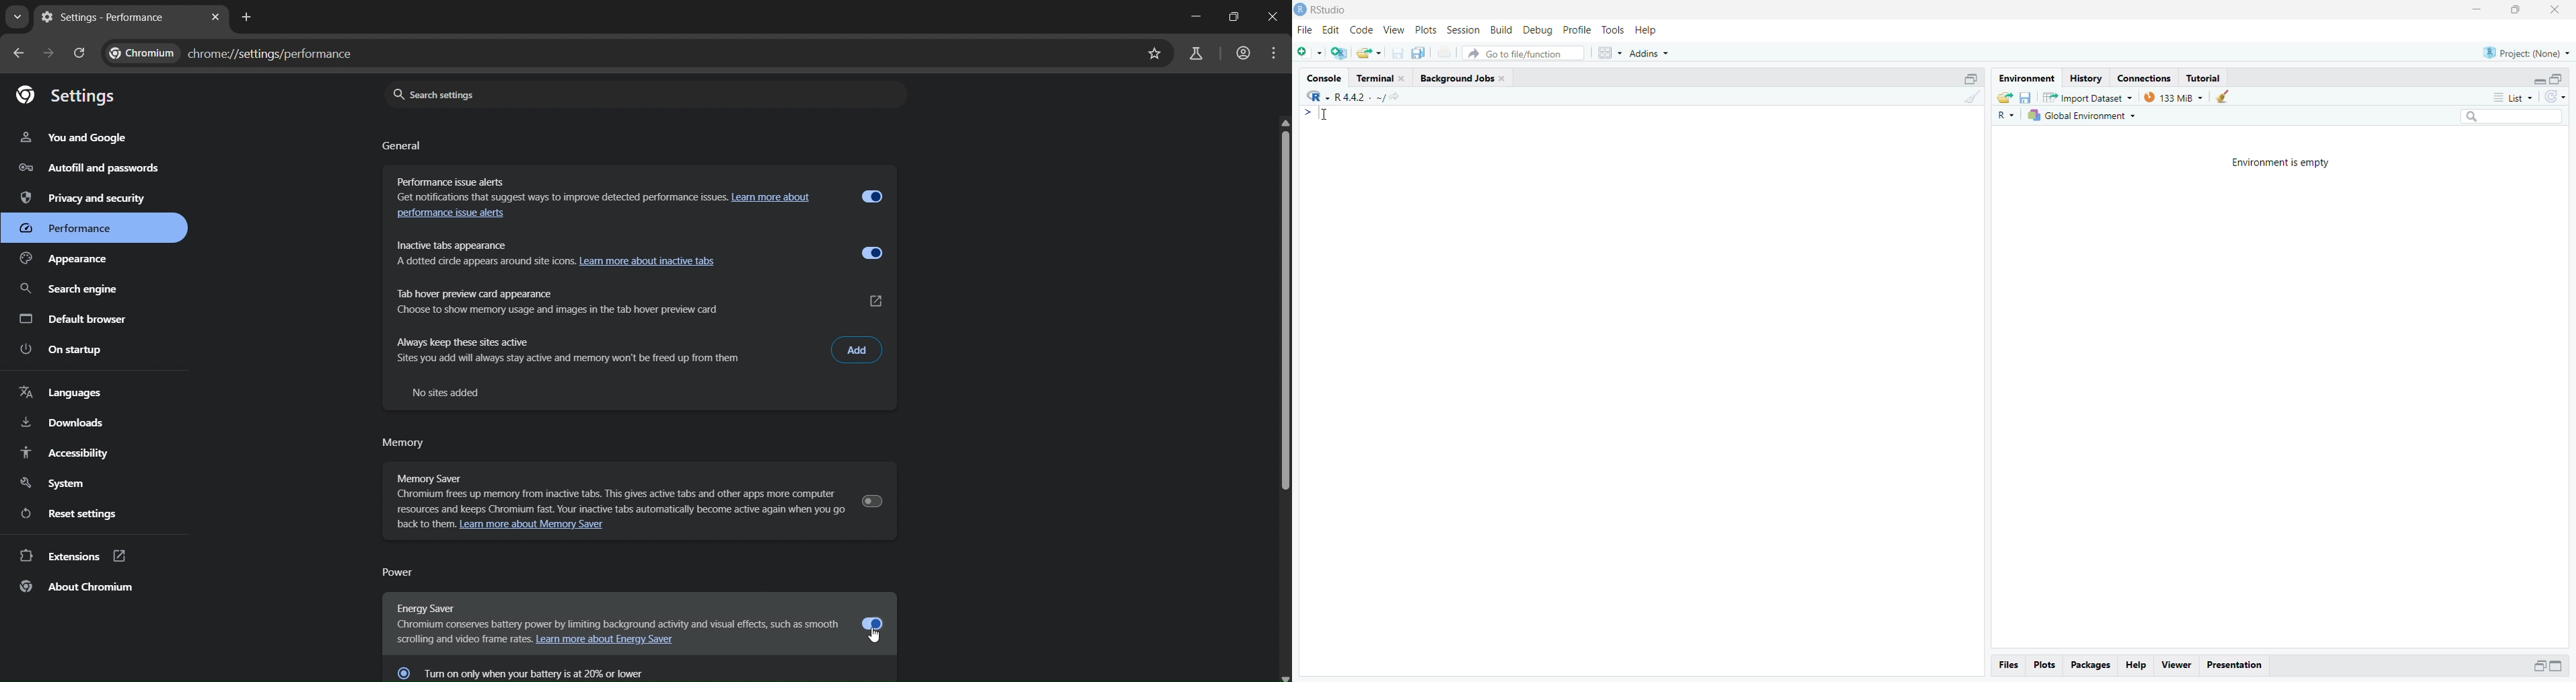 The height and width of the screenshot is (700, 2576). I want to click on menu, so click(1273, 53).